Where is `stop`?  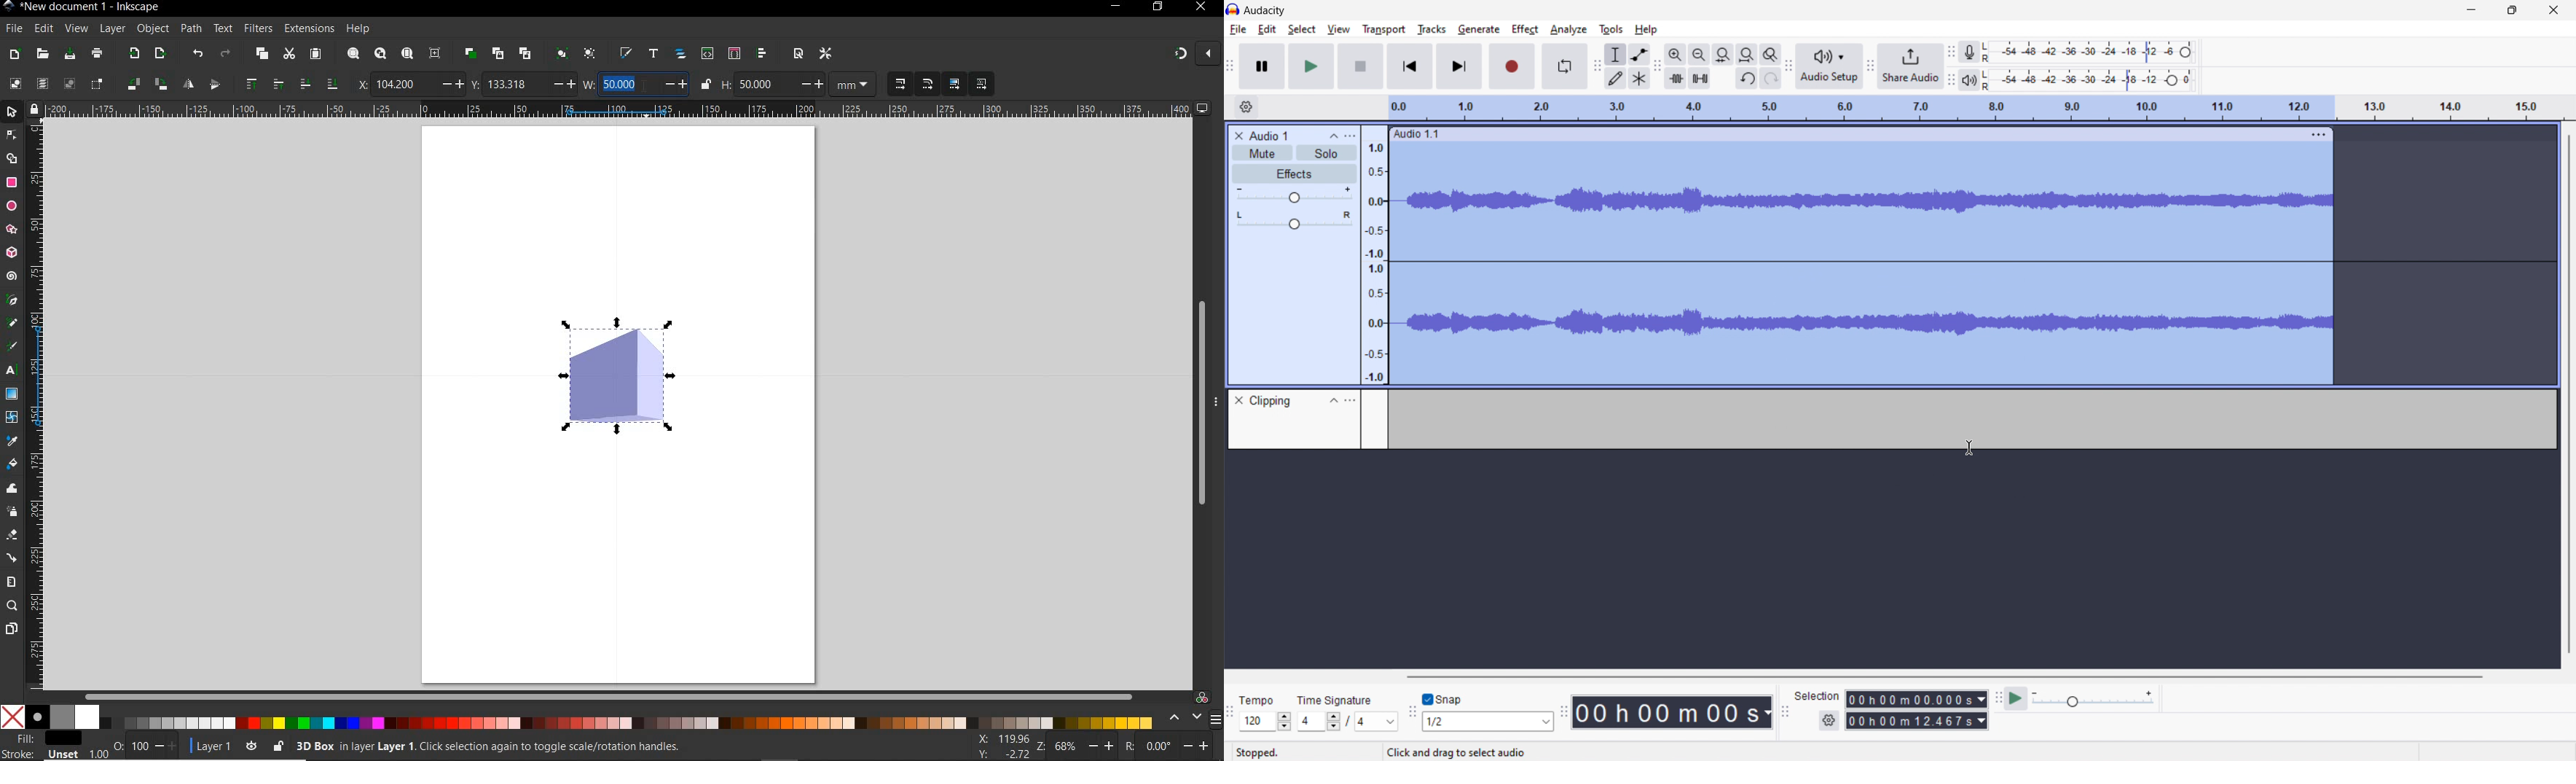
stop is located at coordinates (1361, 66).